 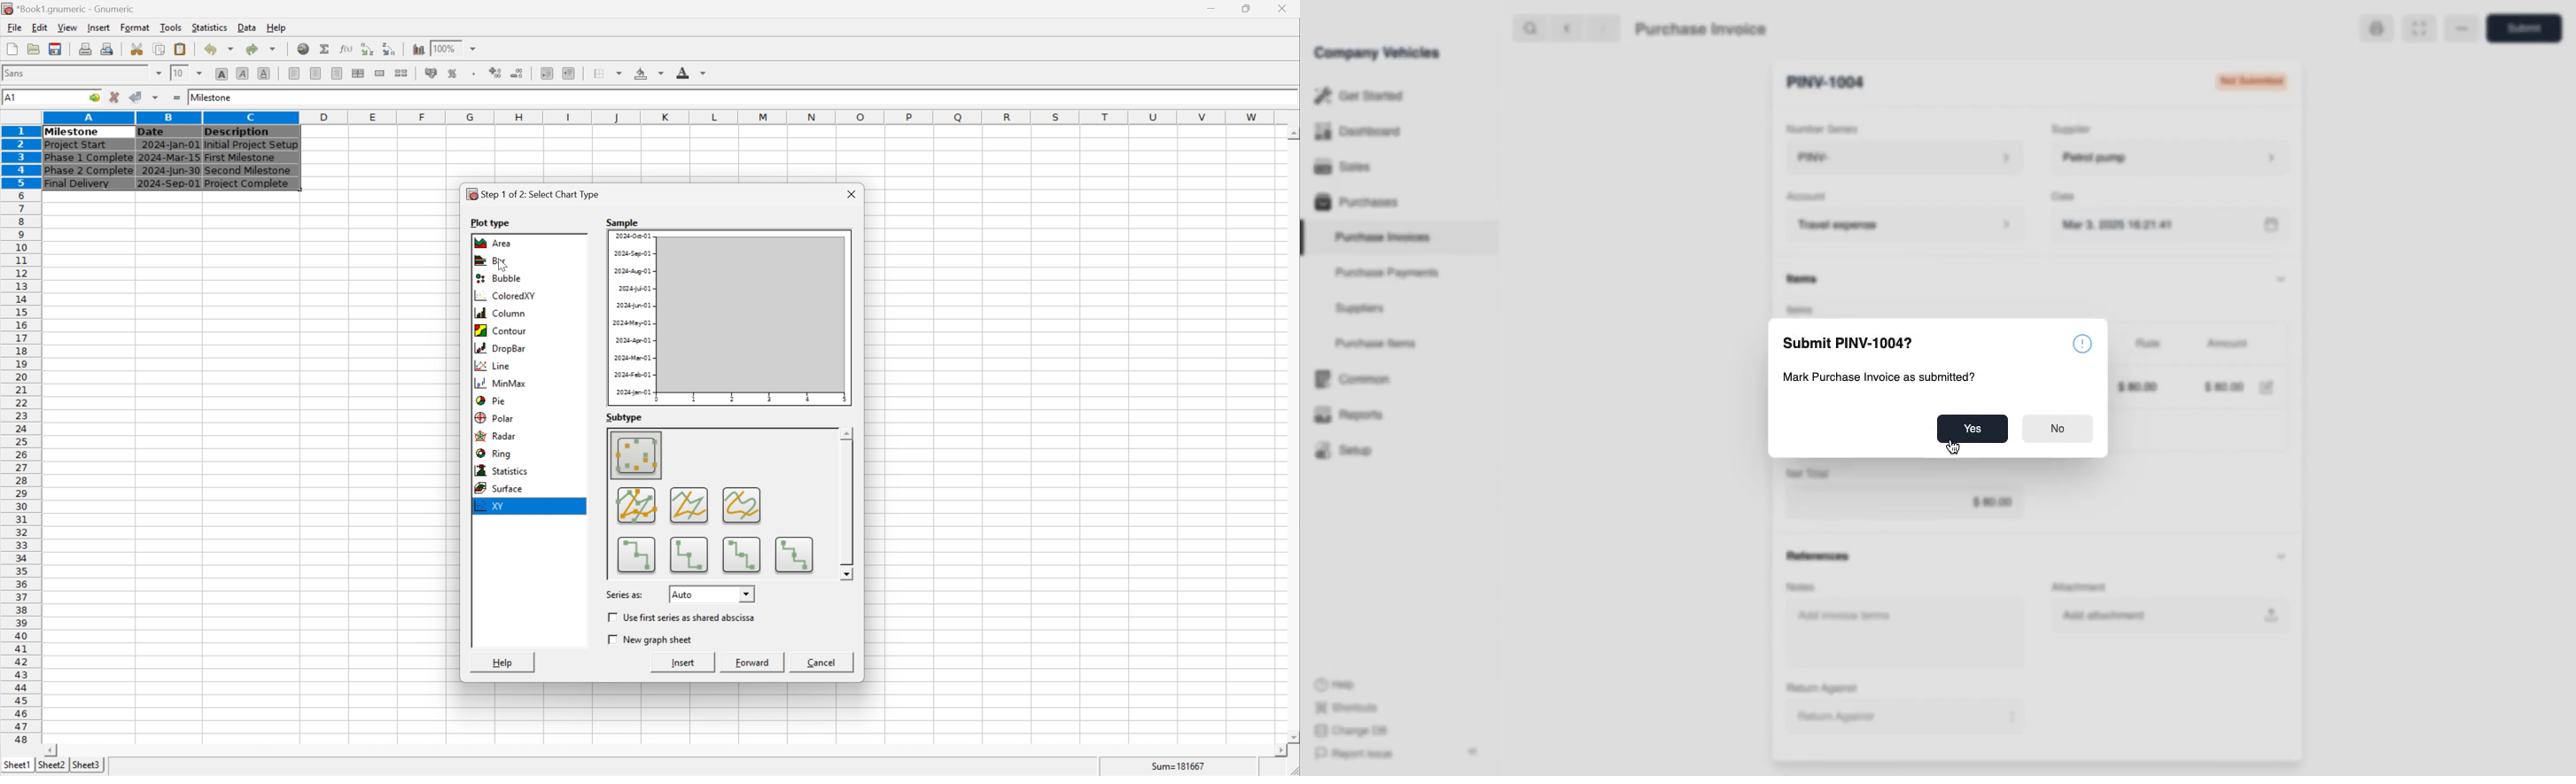 I want to click on yes, so click(x=1973, y=428).